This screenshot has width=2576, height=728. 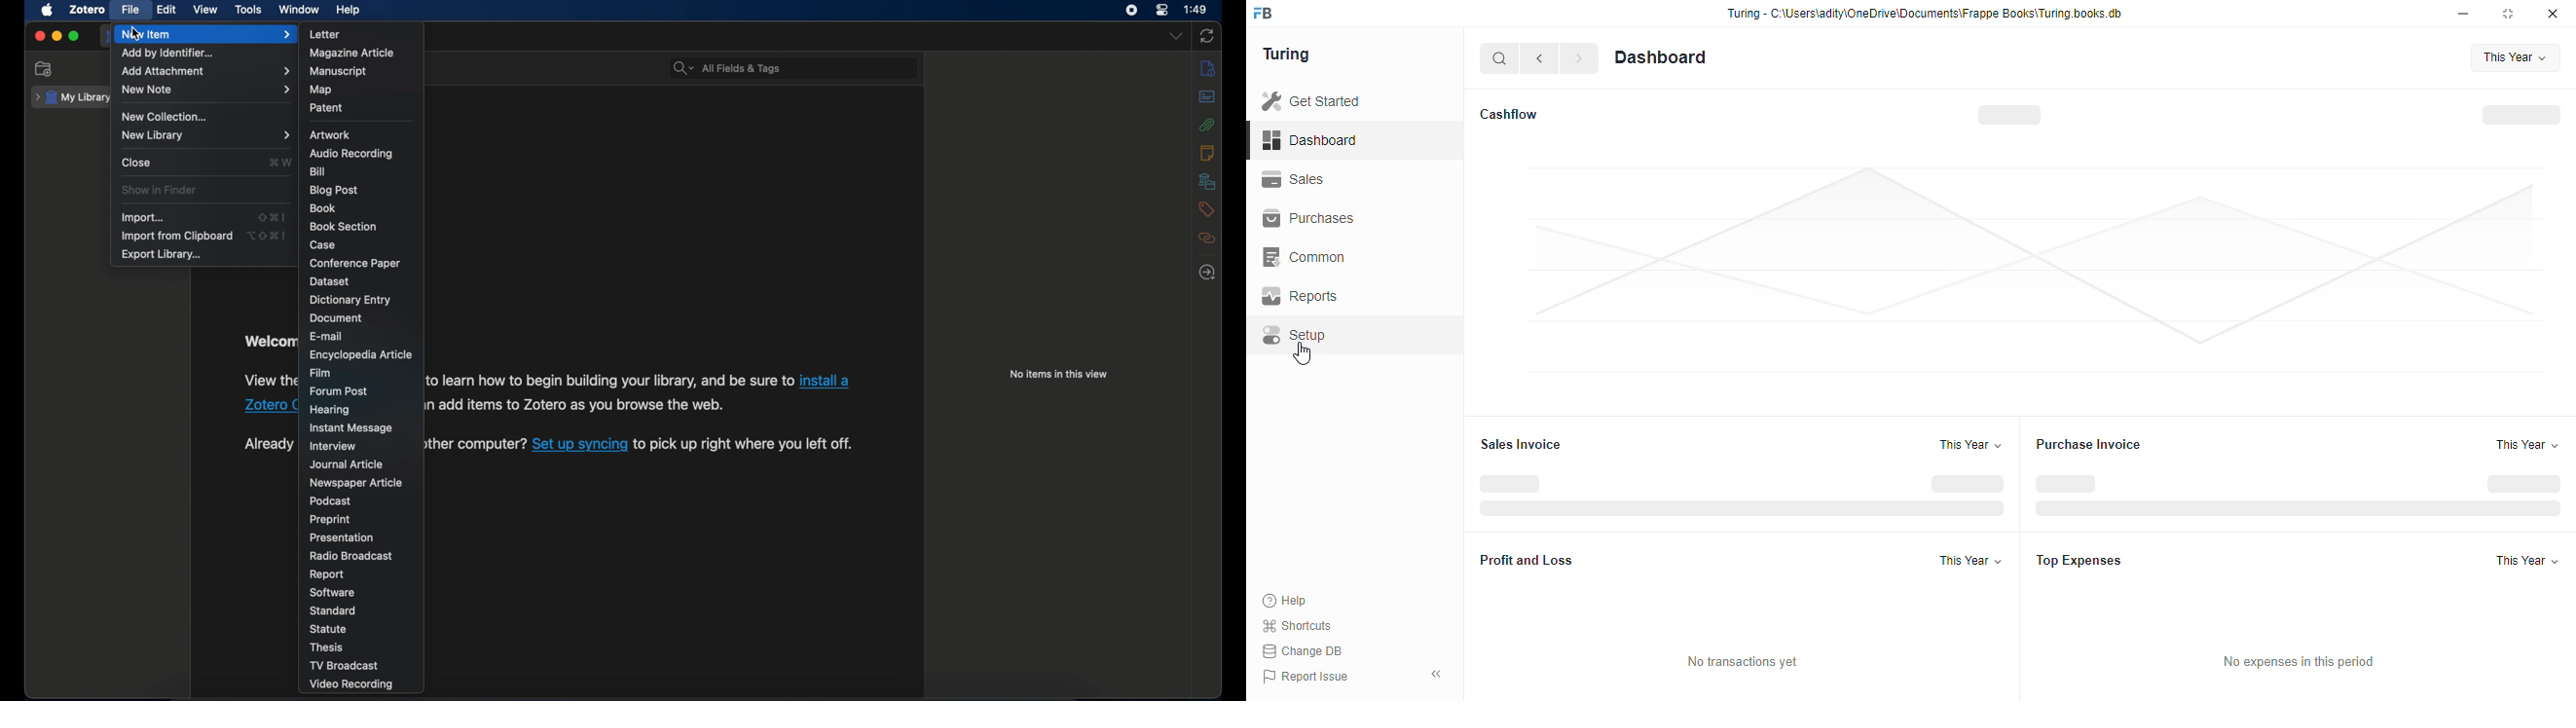 What do you see at coordinates (1288, 600) in the screenshot?
I see `Help` at bounding box center [1288, 600].